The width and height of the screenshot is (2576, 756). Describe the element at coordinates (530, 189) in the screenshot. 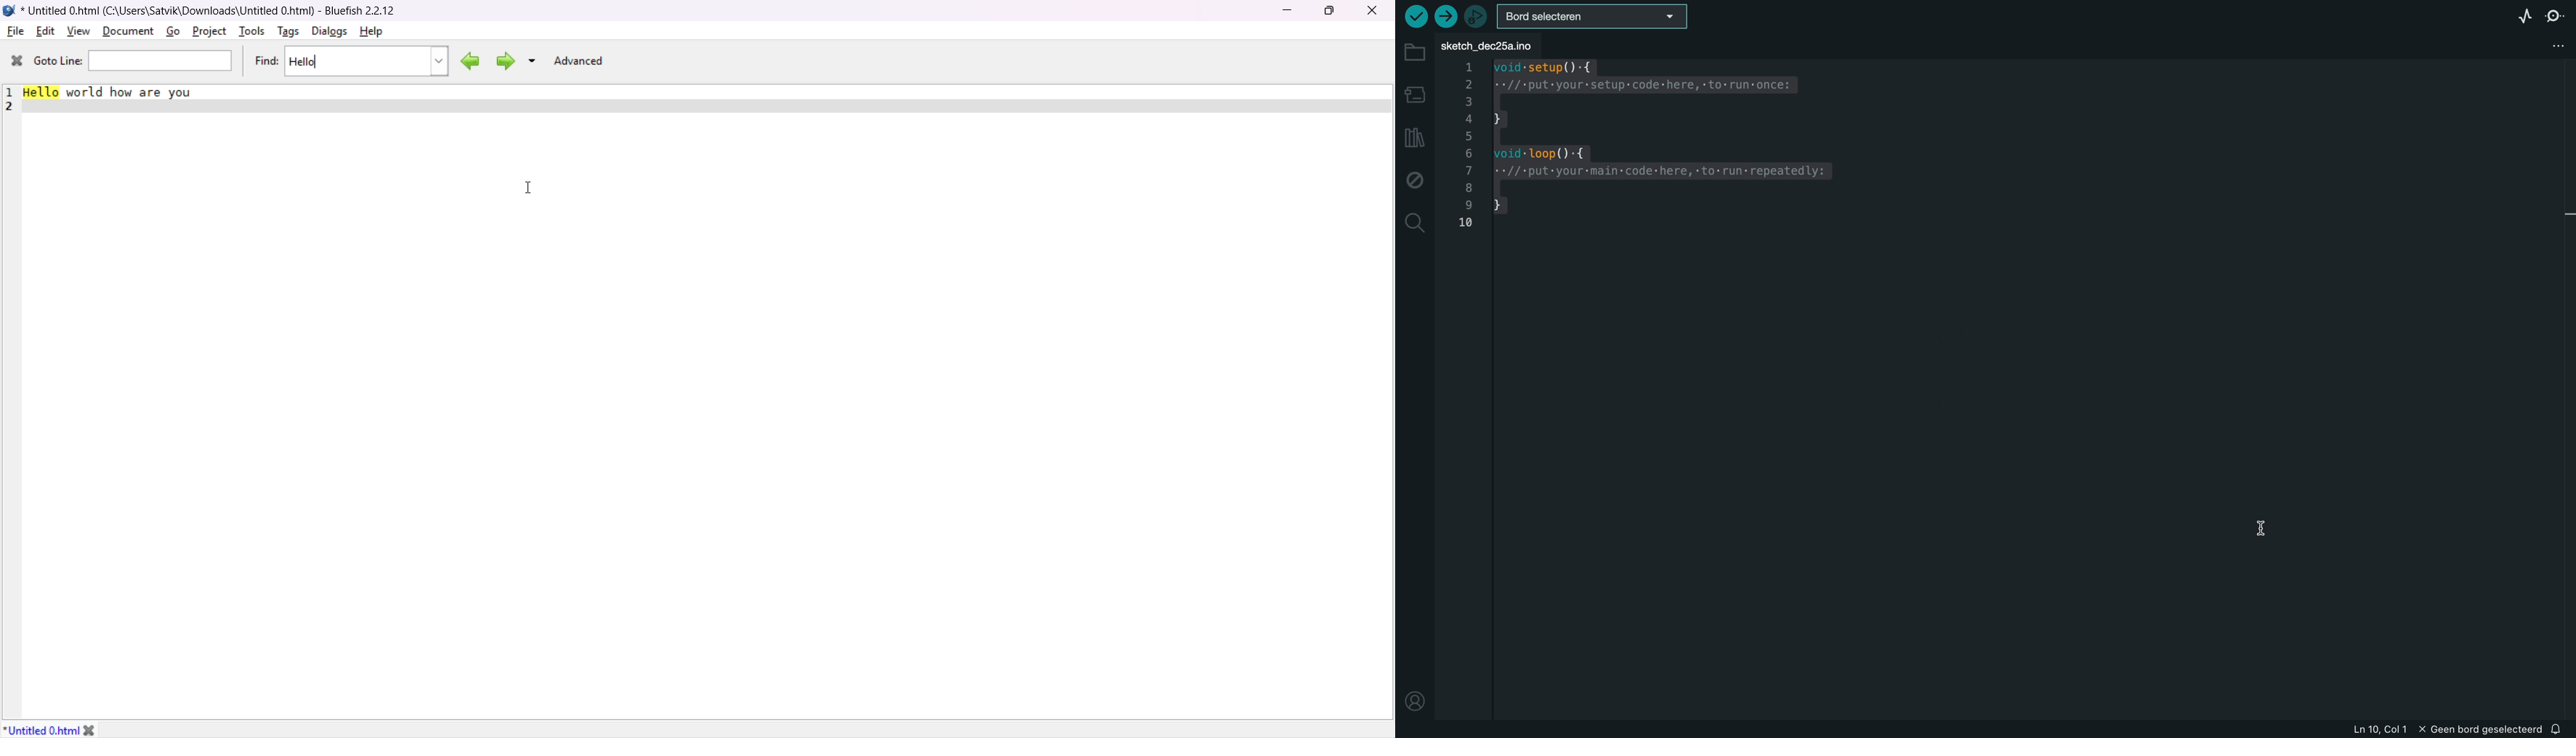

I see `cursor` at that location.